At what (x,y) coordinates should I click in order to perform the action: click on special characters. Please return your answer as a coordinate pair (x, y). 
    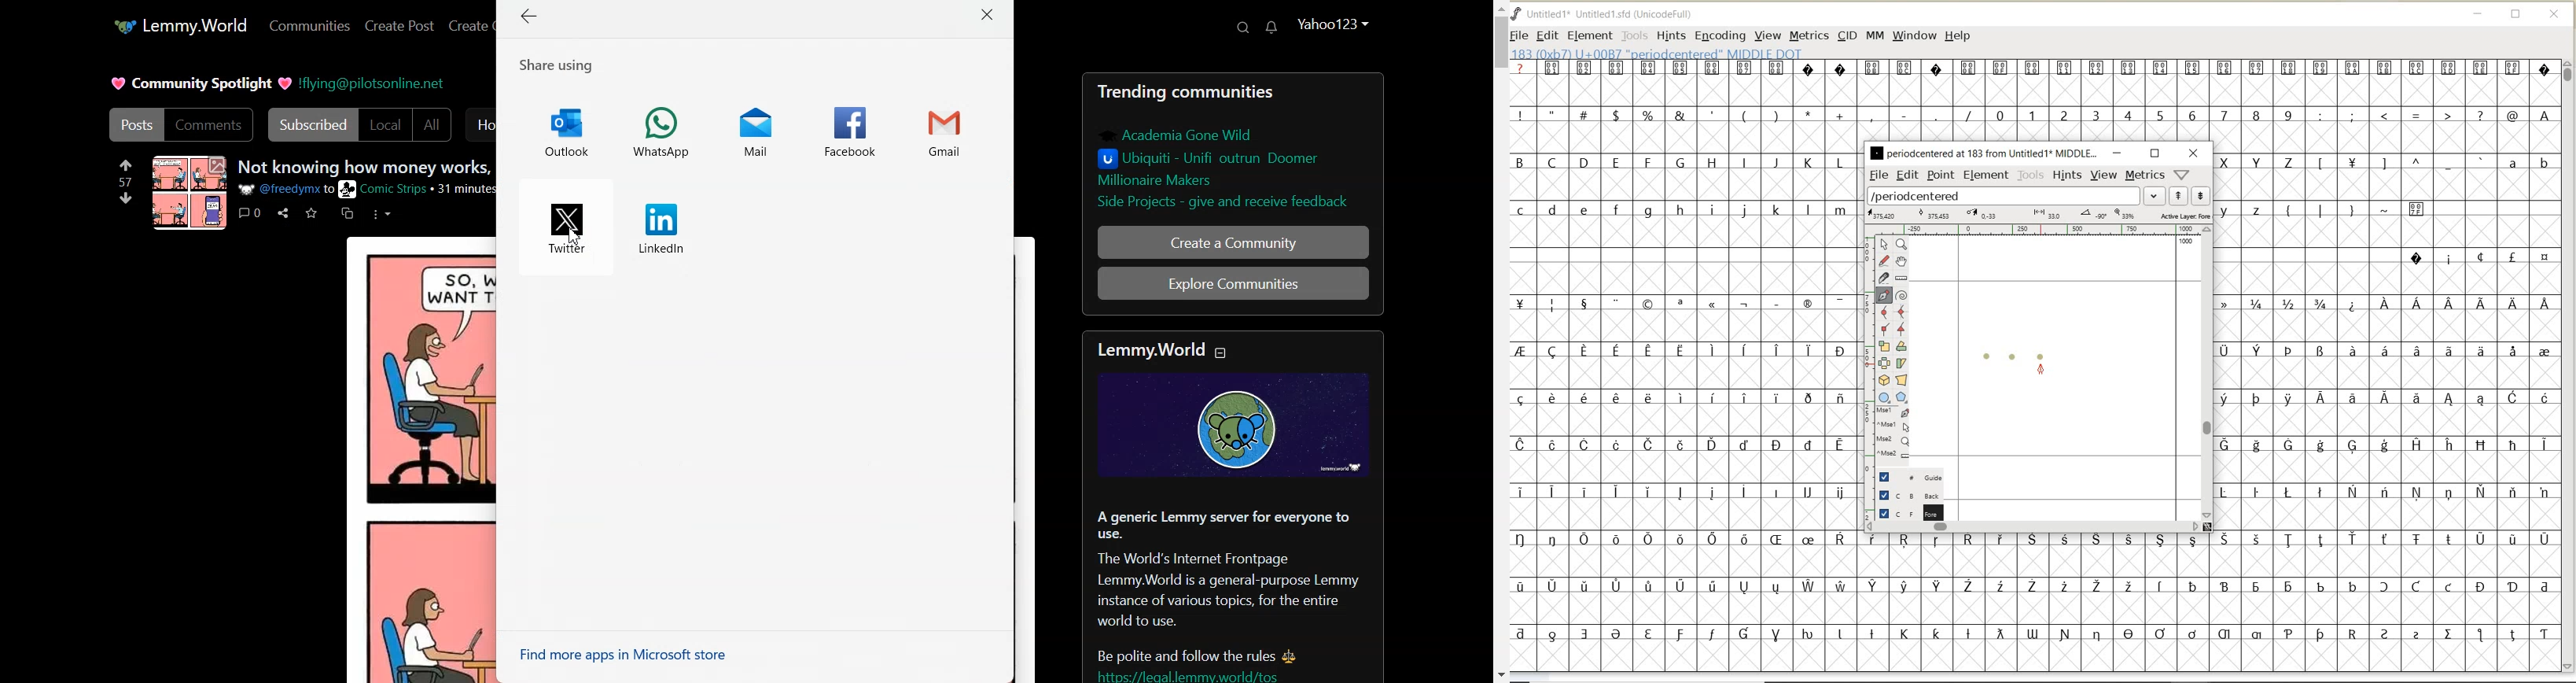
    Looking at the image, I should click on (2371, 215).